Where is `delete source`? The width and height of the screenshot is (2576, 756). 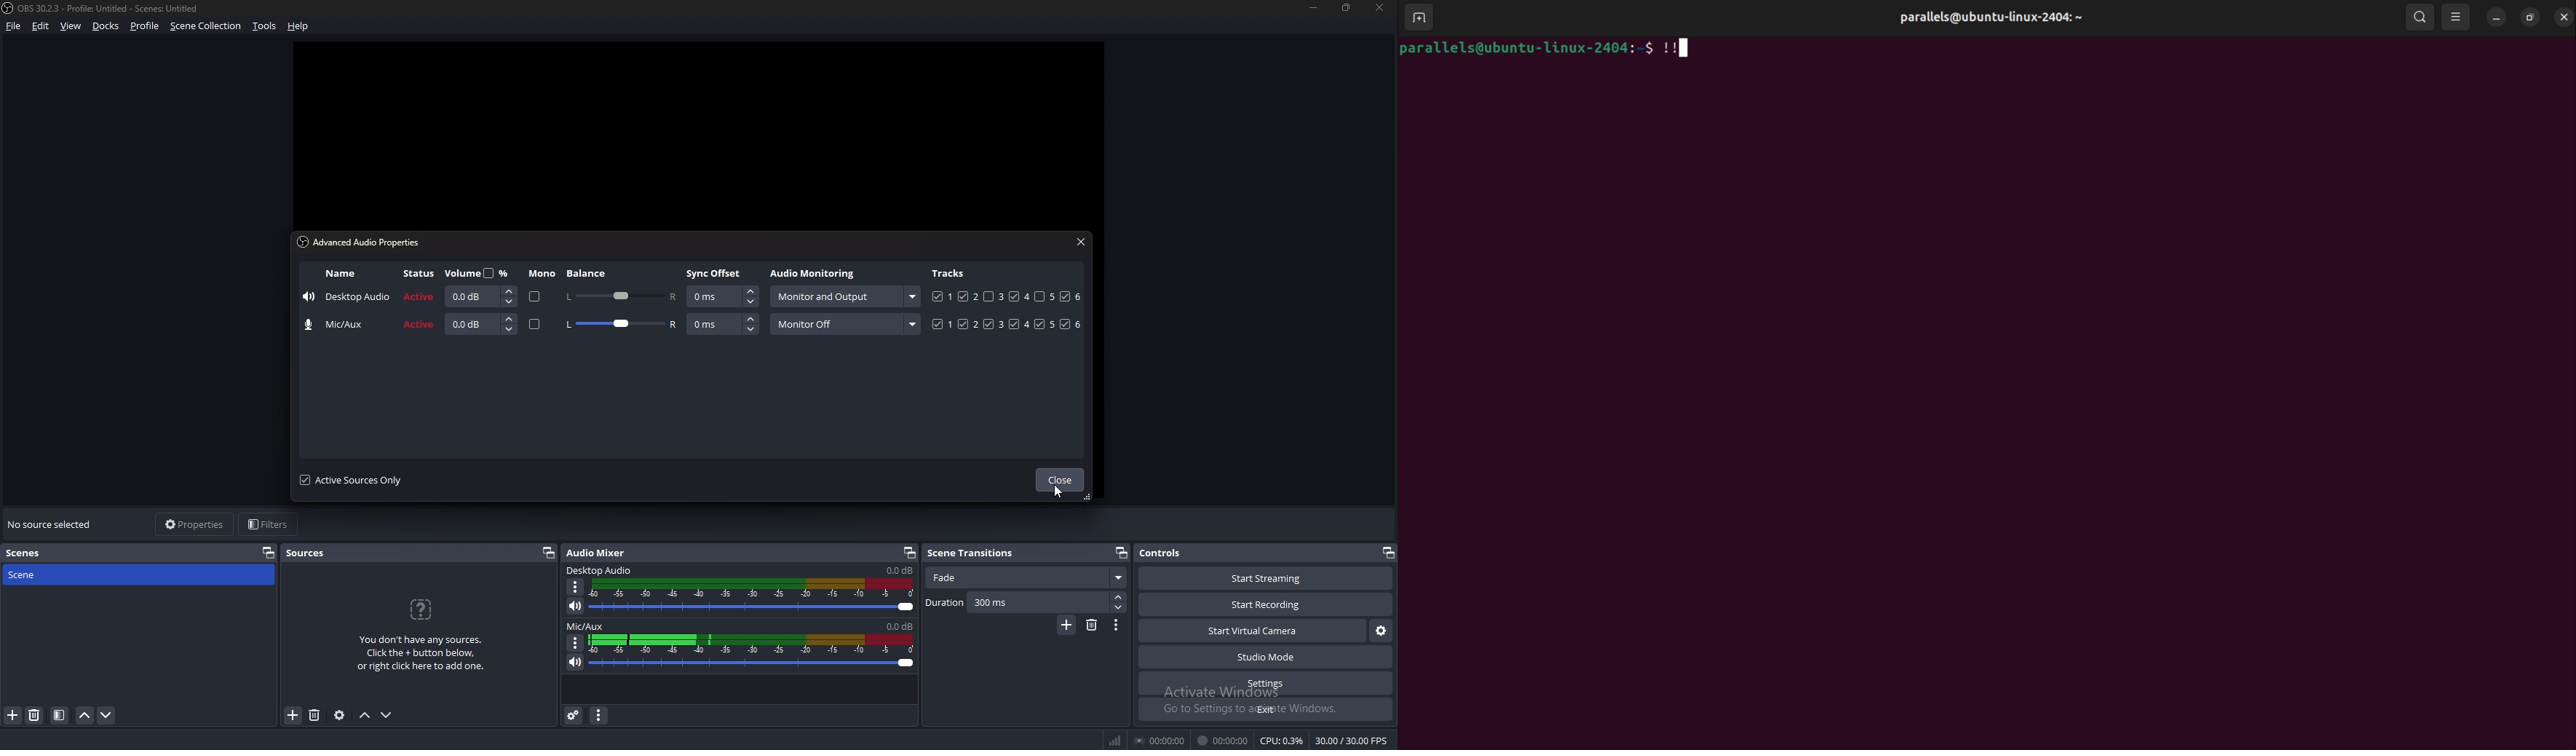
delete source is located at coordinates (316, 714).